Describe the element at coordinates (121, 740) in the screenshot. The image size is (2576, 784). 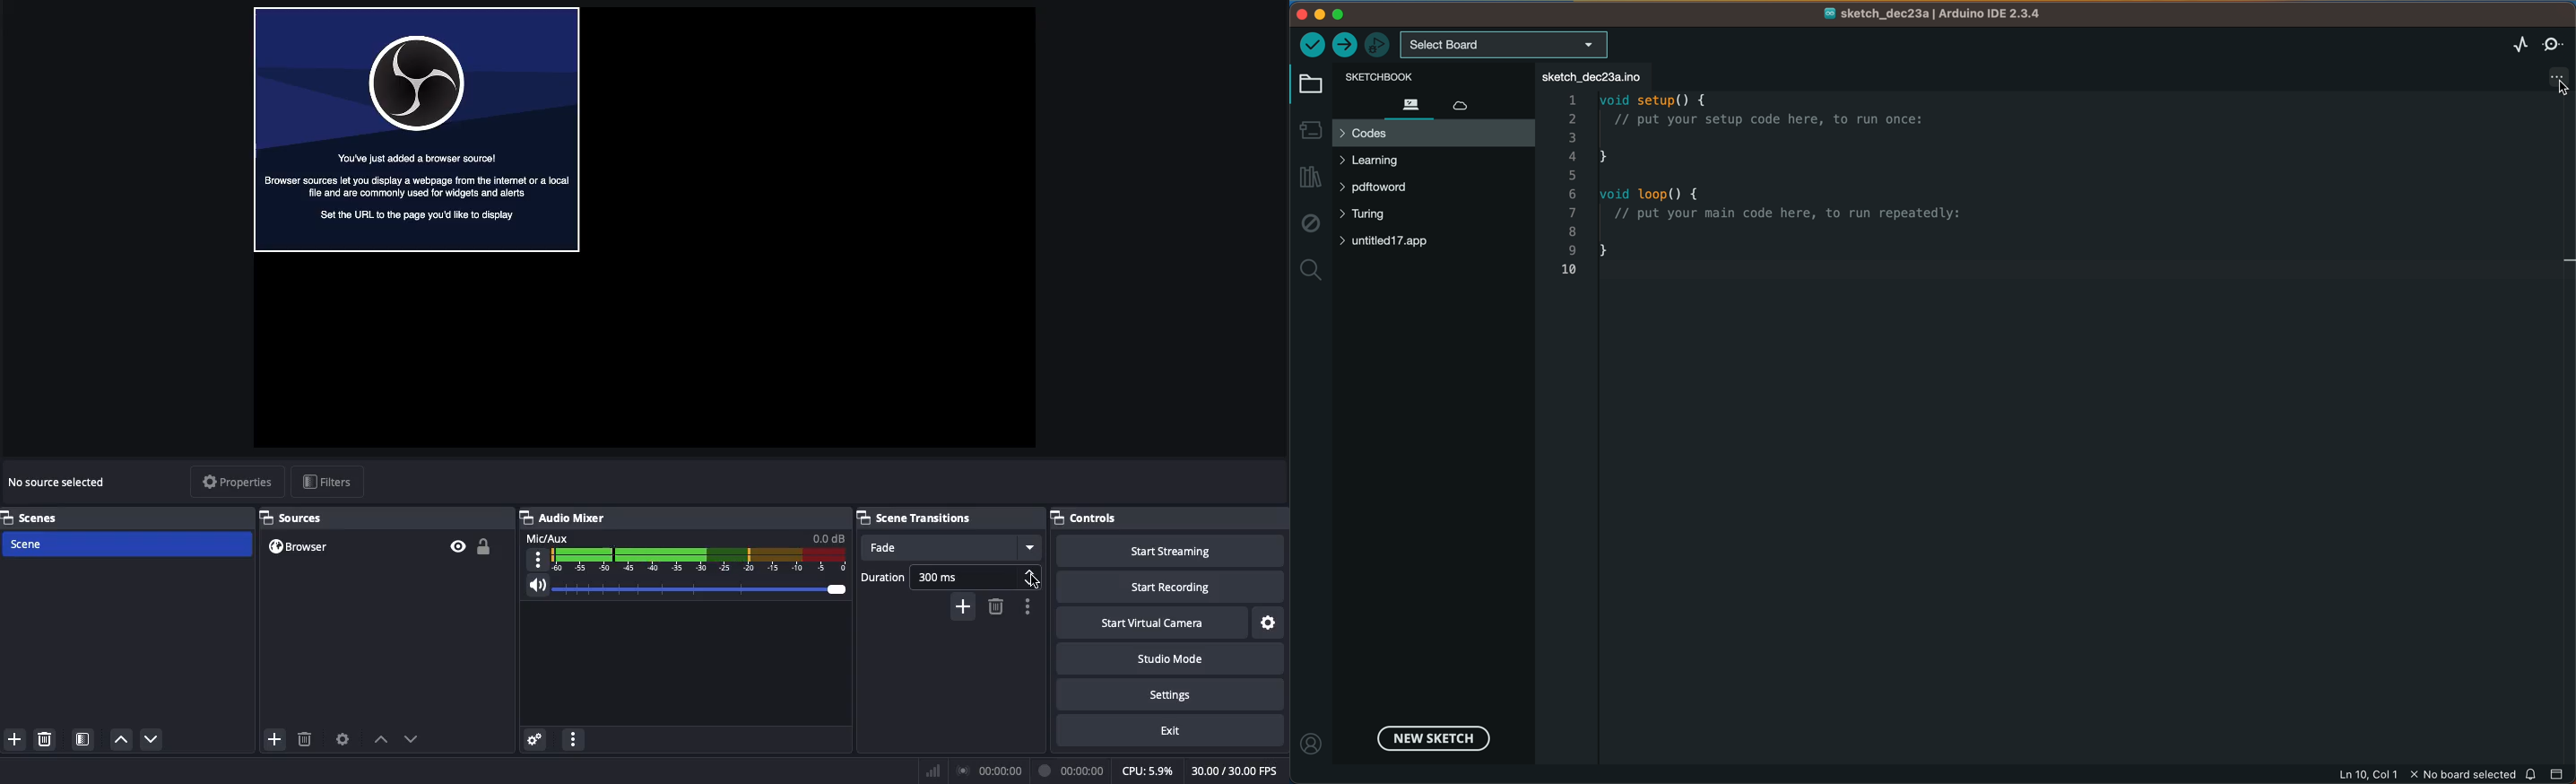
I see `Move up` at that location.